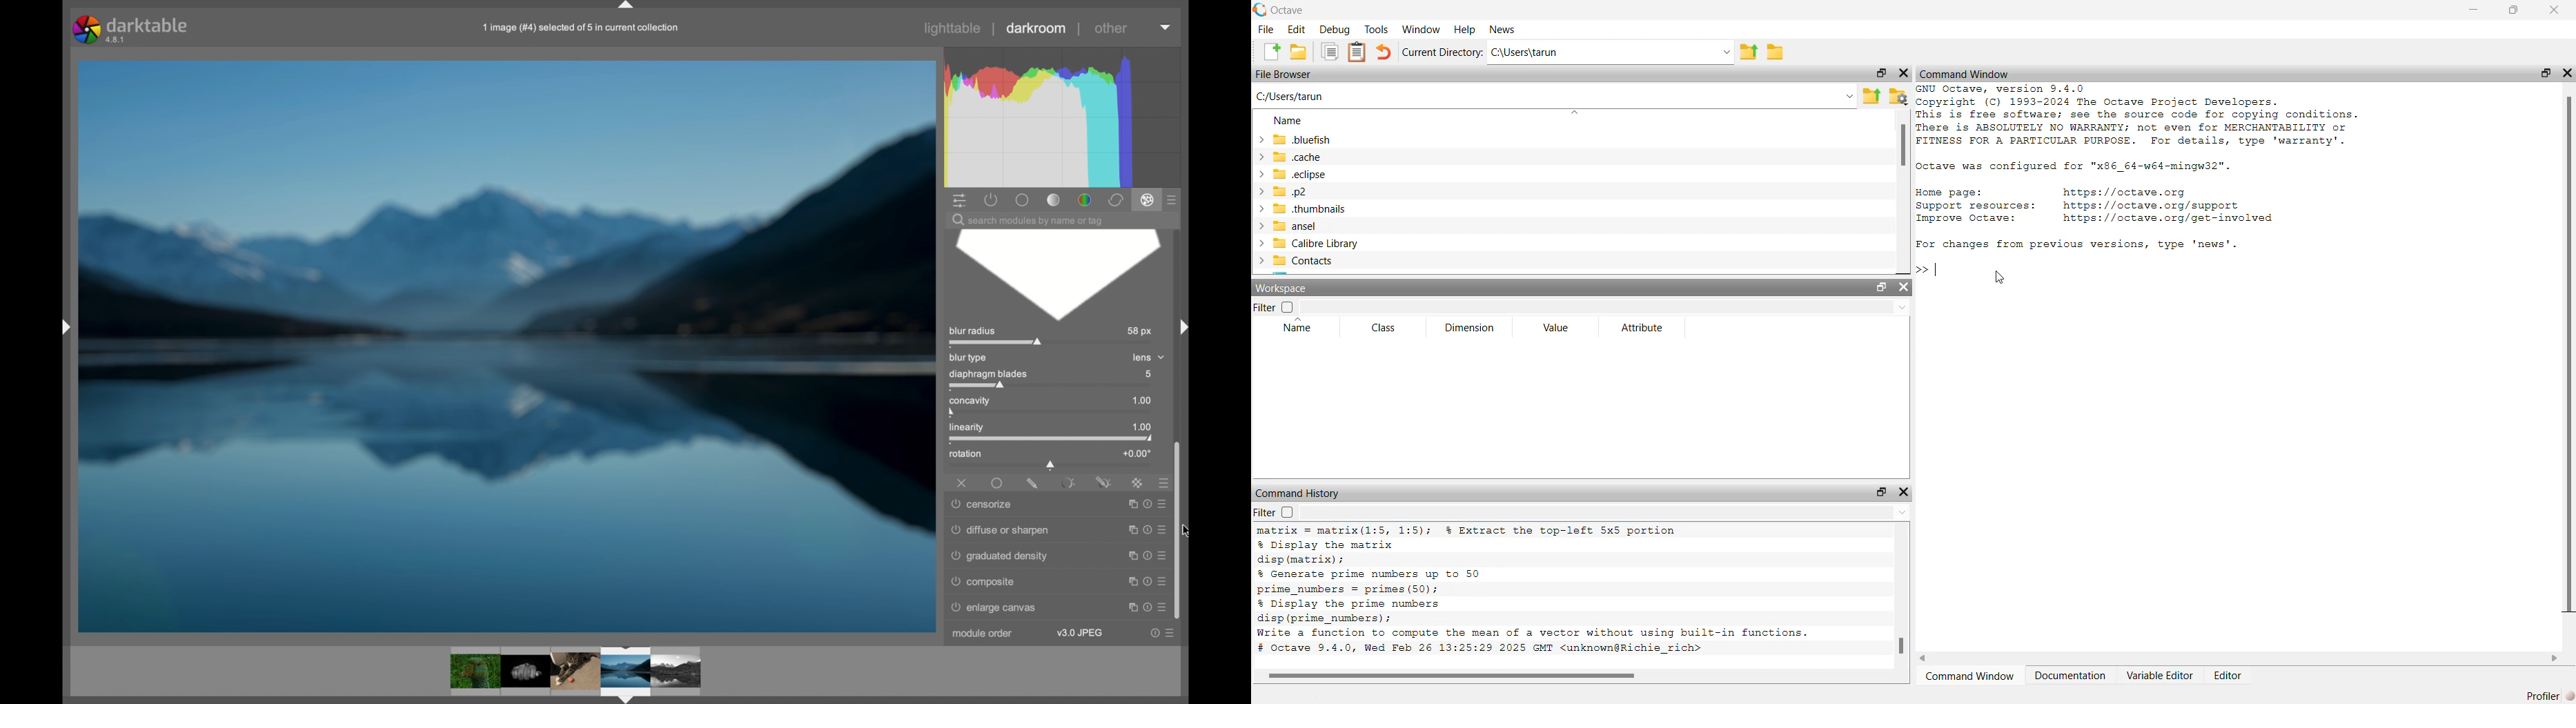 This screenshot has height=728, width=2576. What do you see at coordinates (1162, 553) in the screenshot?
I see `more options` at bounding box center [1162, 553].